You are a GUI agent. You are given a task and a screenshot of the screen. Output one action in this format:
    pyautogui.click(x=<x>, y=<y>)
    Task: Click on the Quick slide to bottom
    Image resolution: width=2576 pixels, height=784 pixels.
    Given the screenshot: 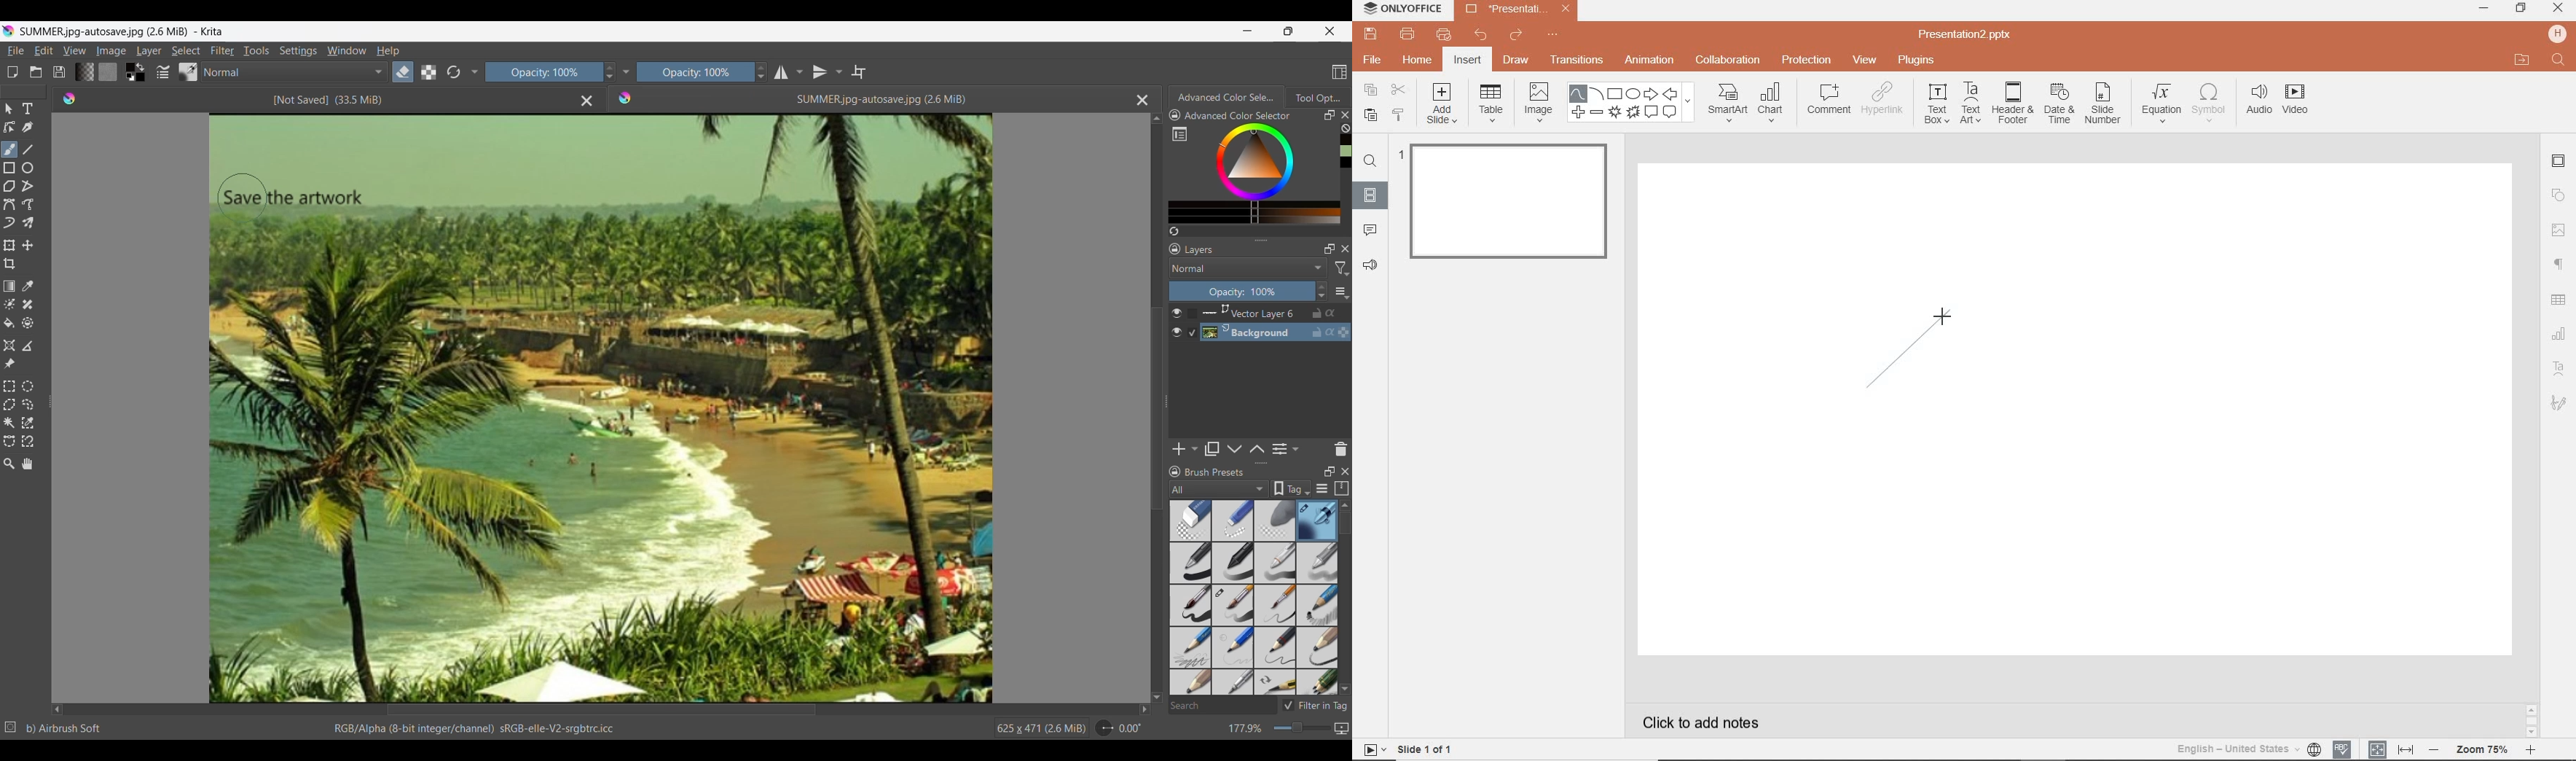 What is the action you would take?
    pyautogui.click(x=1156, y=698)
    